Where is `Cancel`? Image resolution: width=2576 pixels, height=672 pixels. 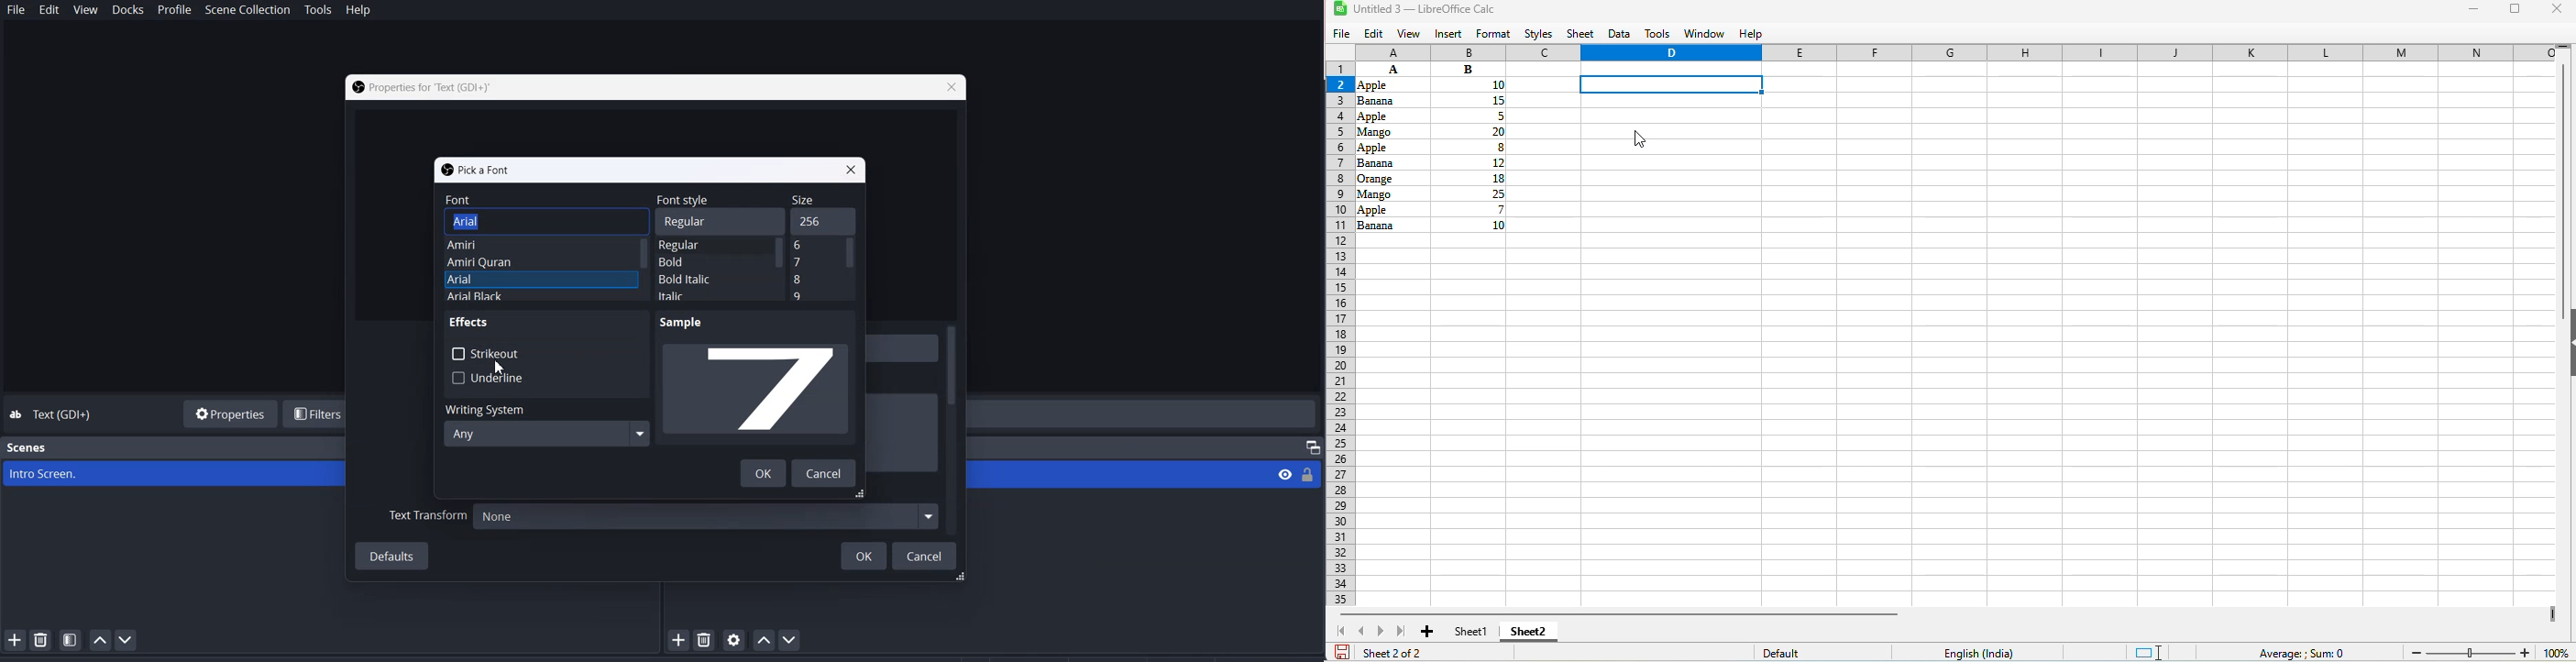
Cancel is located at coordinates (926, 555).